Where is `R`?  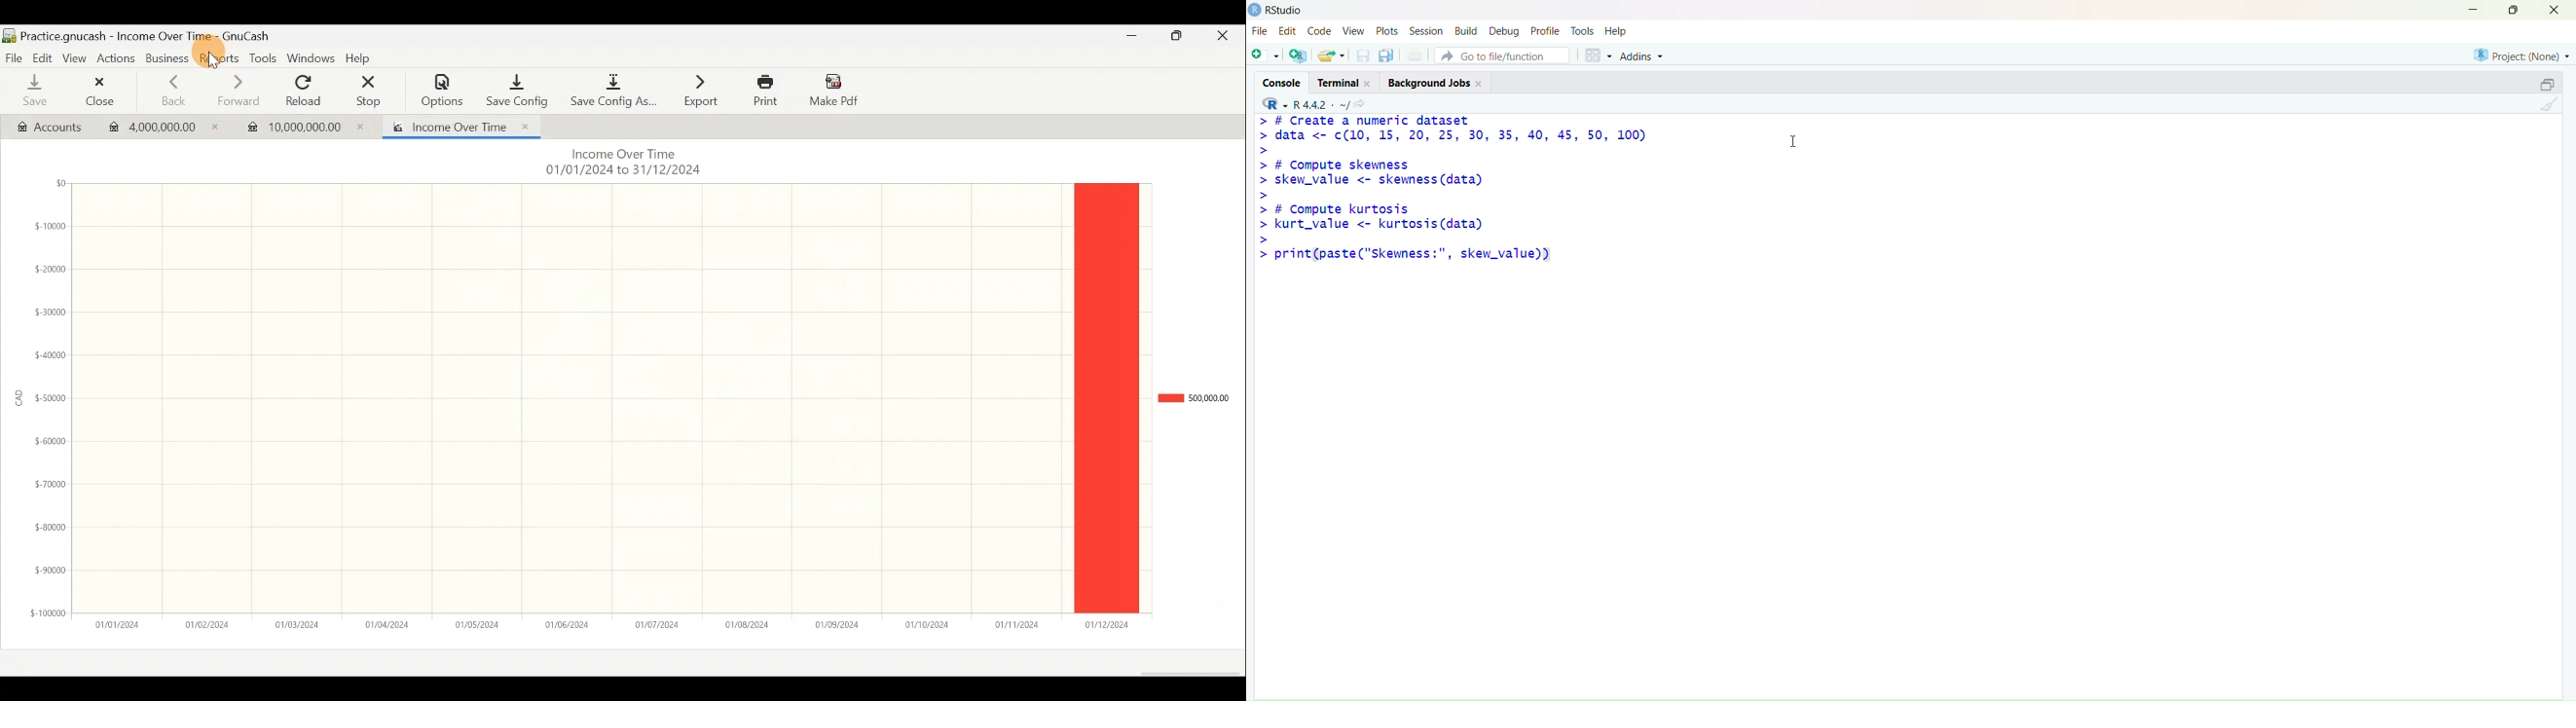 R is located at coordinates (1271, 103).